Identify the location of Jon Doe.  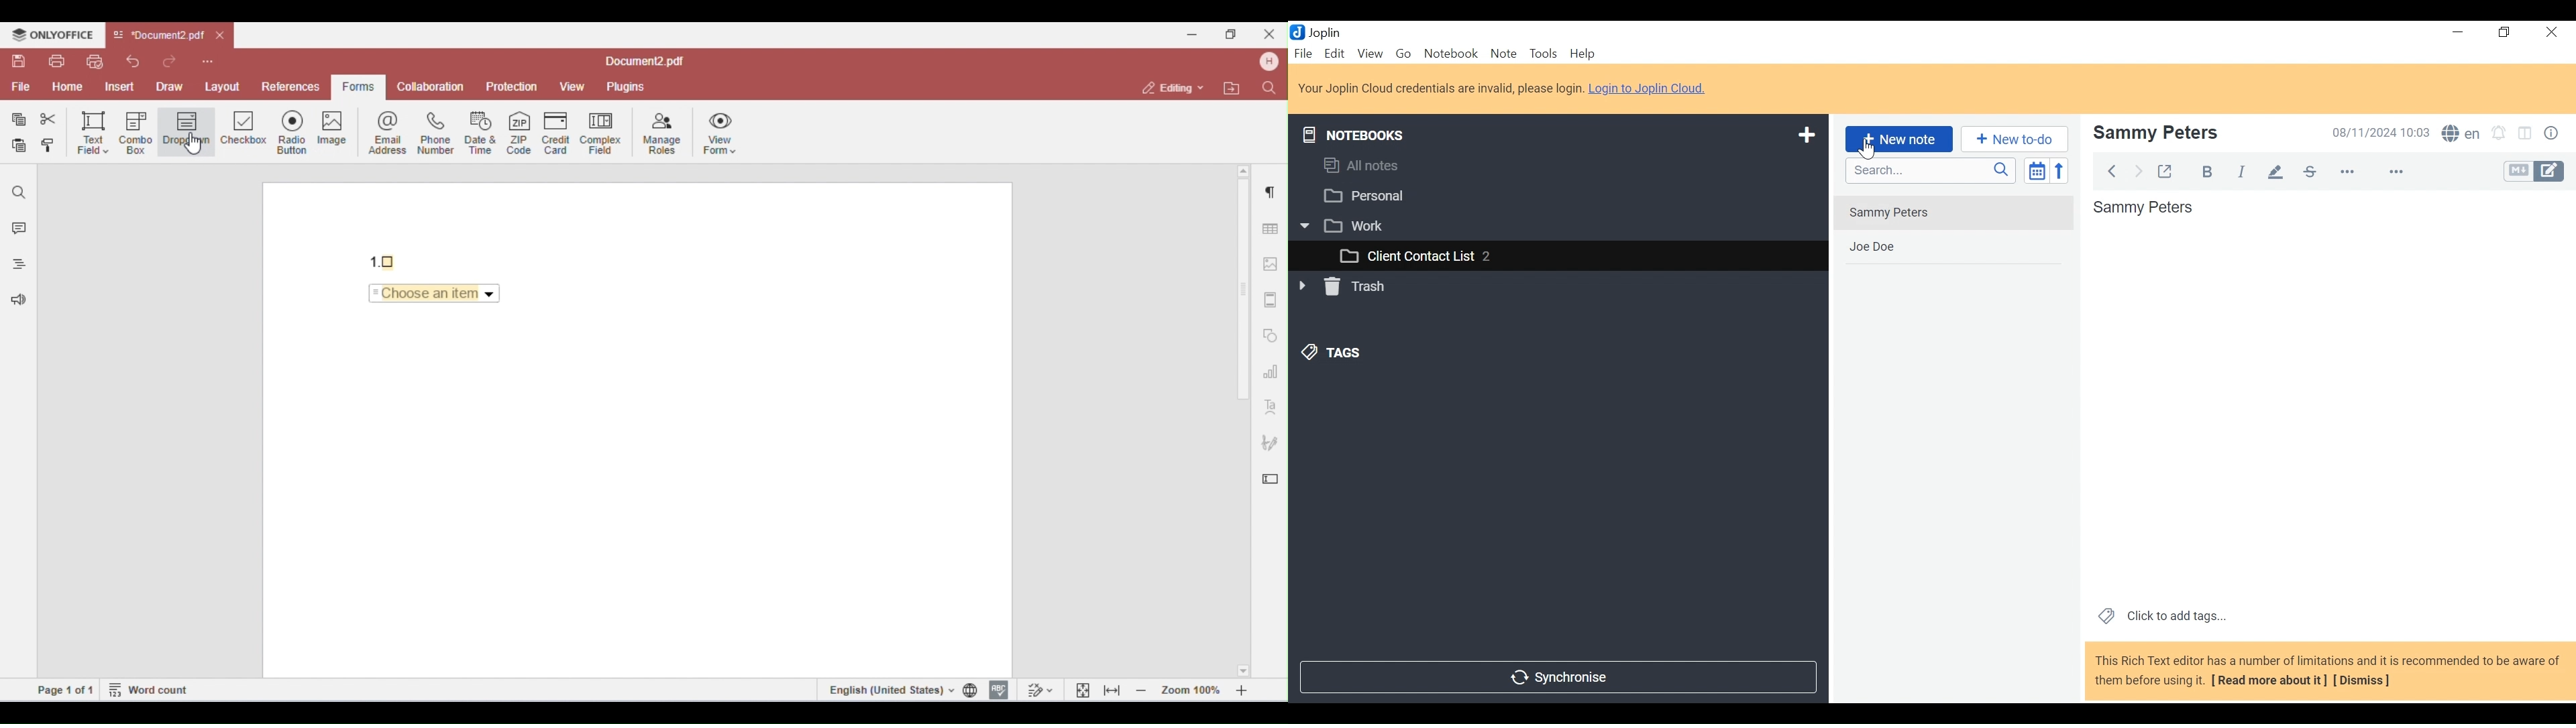
(1953, 247).